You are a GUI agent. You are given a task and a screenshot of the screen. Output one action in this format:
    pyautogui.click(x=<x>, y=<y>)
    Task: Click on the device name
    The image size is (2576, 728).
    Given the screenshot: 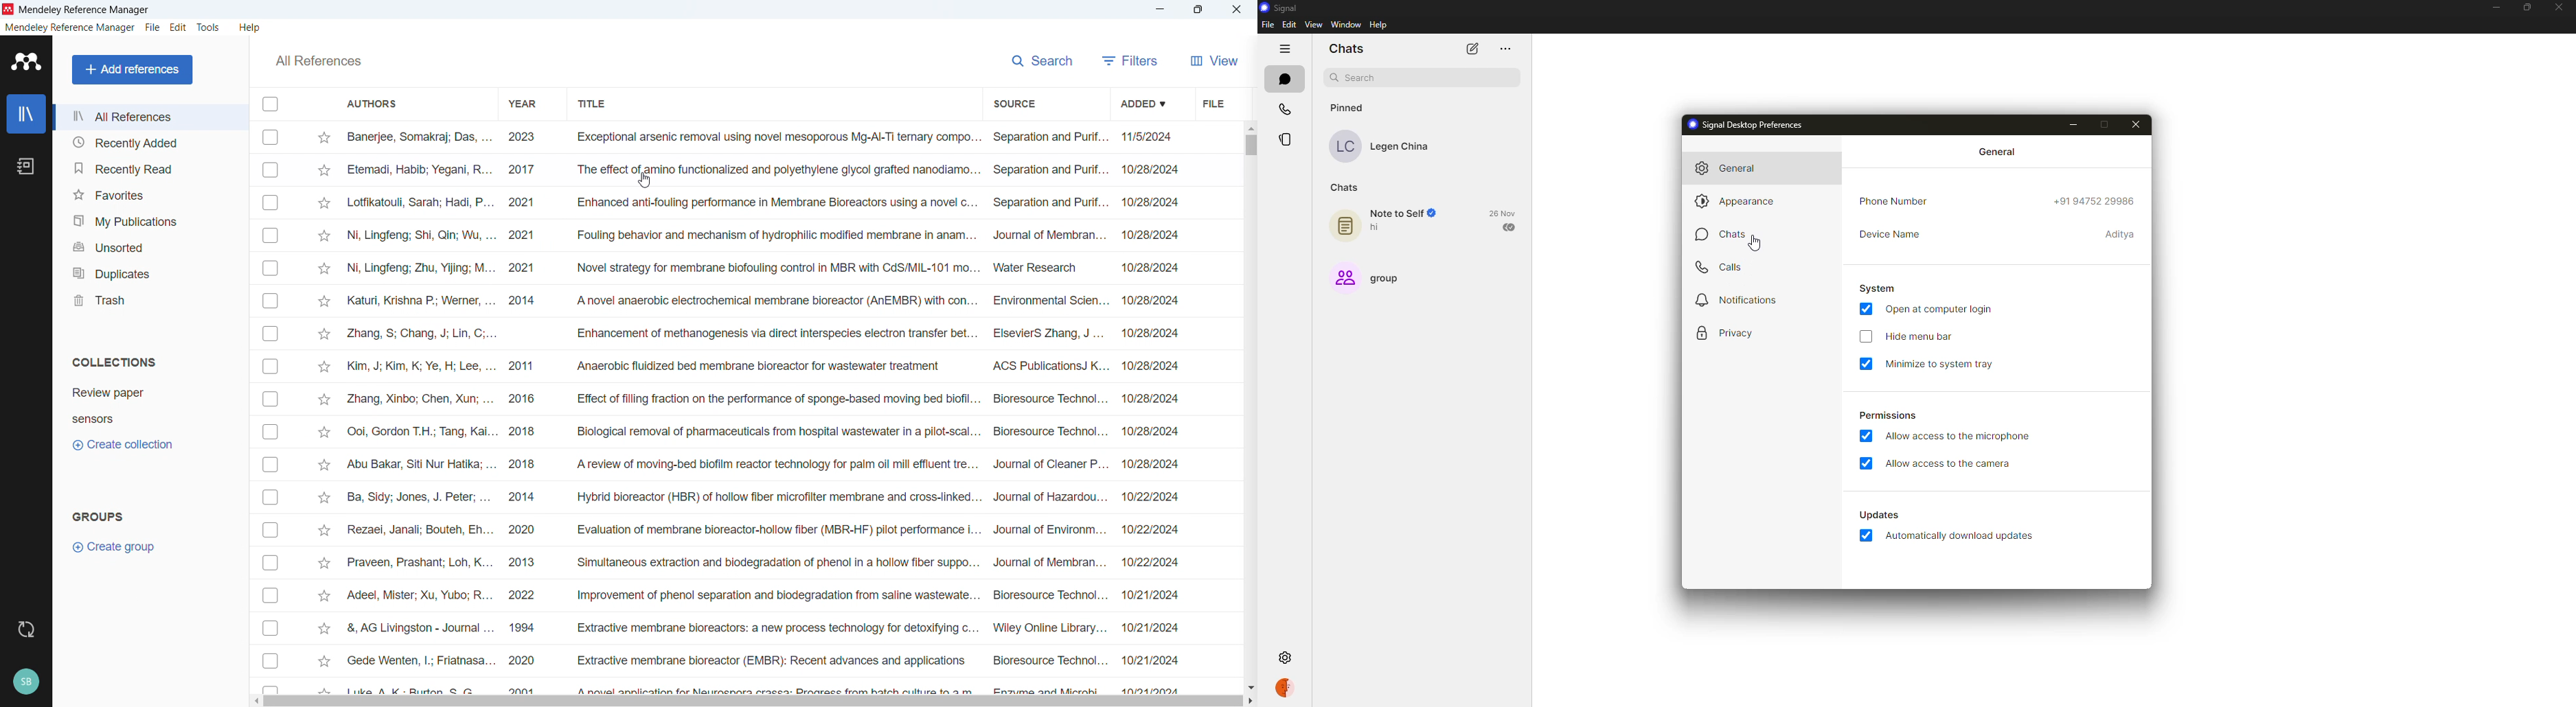 What is the action you would take?
    pyautogui.click(x=1896, y=235)
    